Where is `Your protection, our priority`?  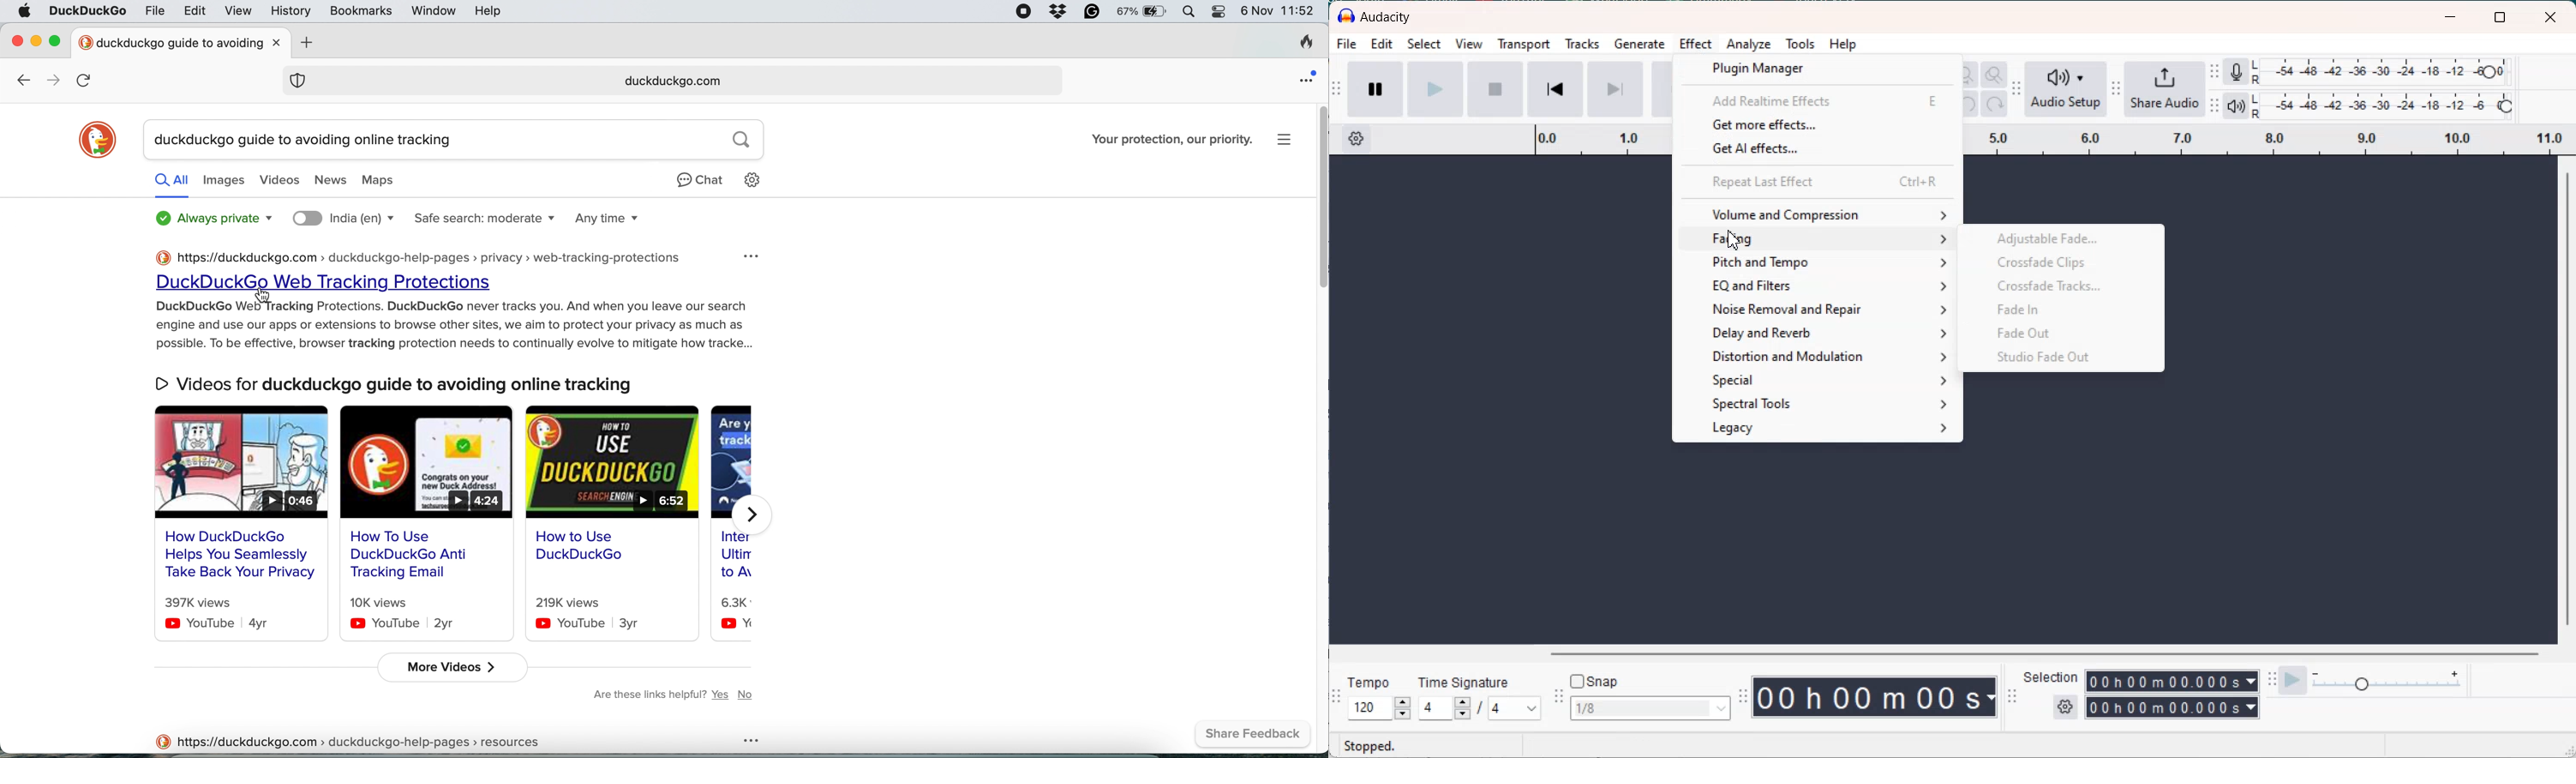 Your protection, our priority is located at coordinates (1159, 143).